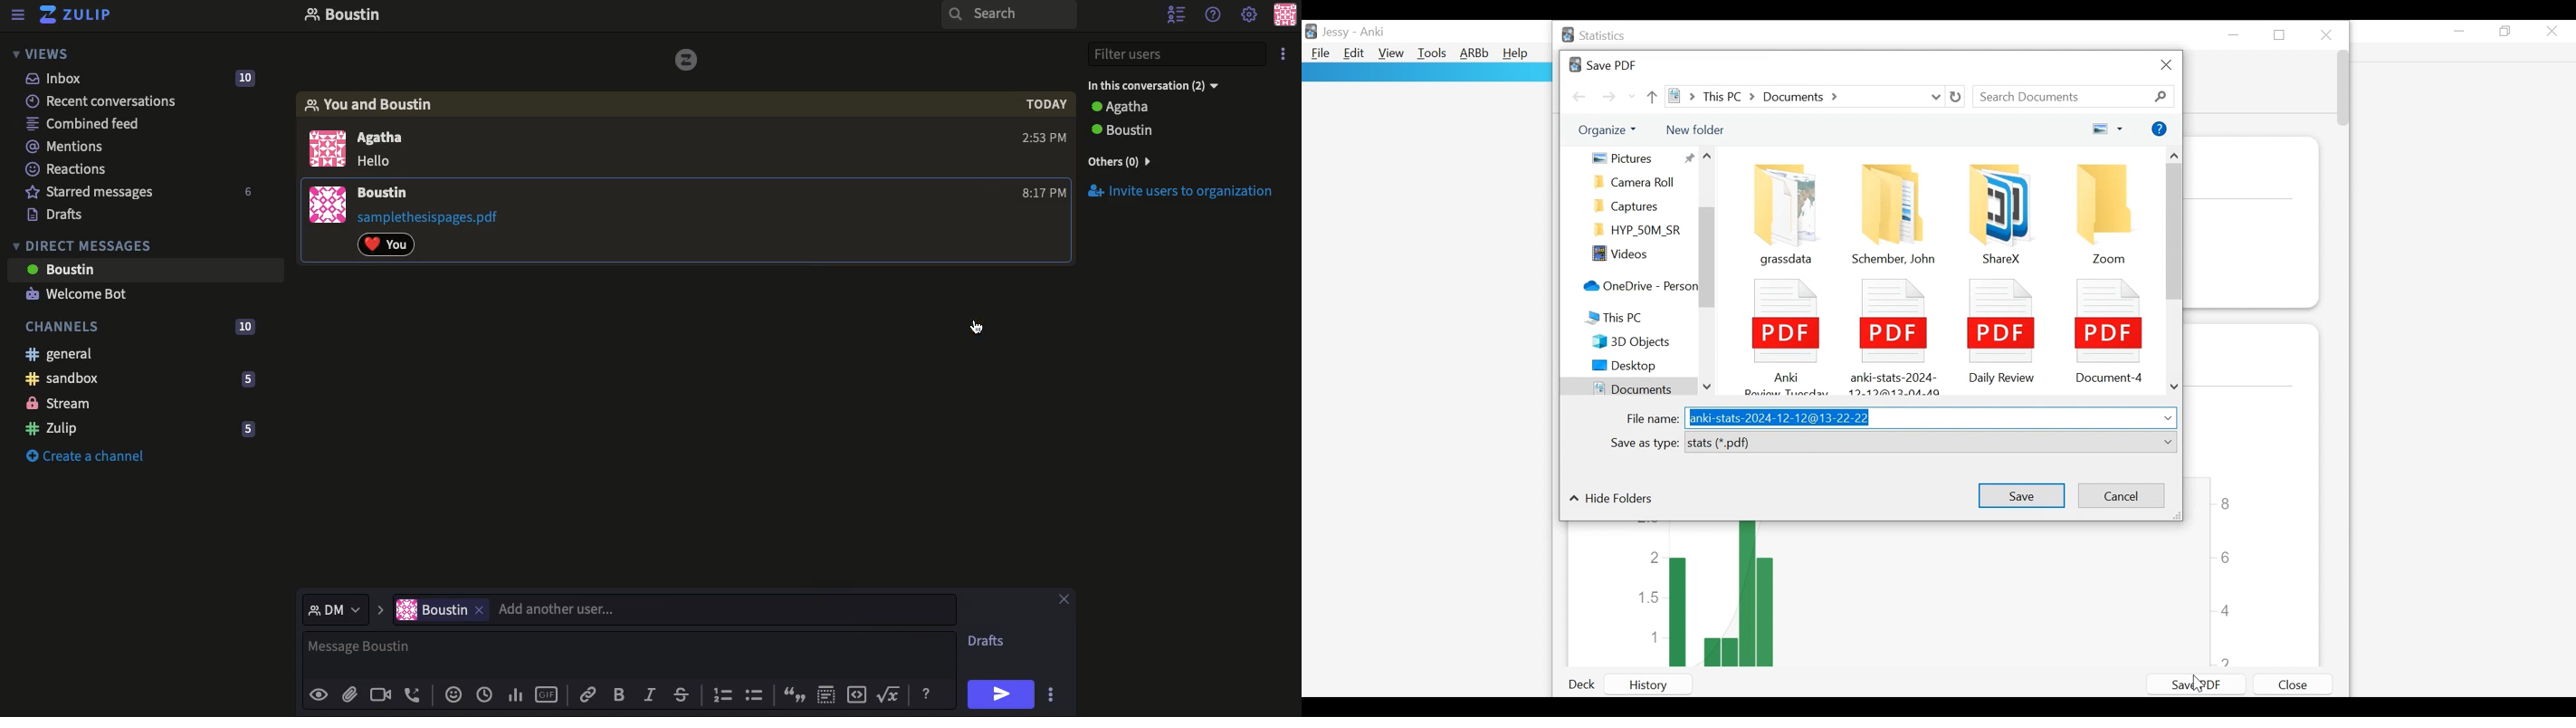  What do you see at coordinates (81, 295) in the screenshot?
I see `Welcome bot` at bounding box center [81, 295].